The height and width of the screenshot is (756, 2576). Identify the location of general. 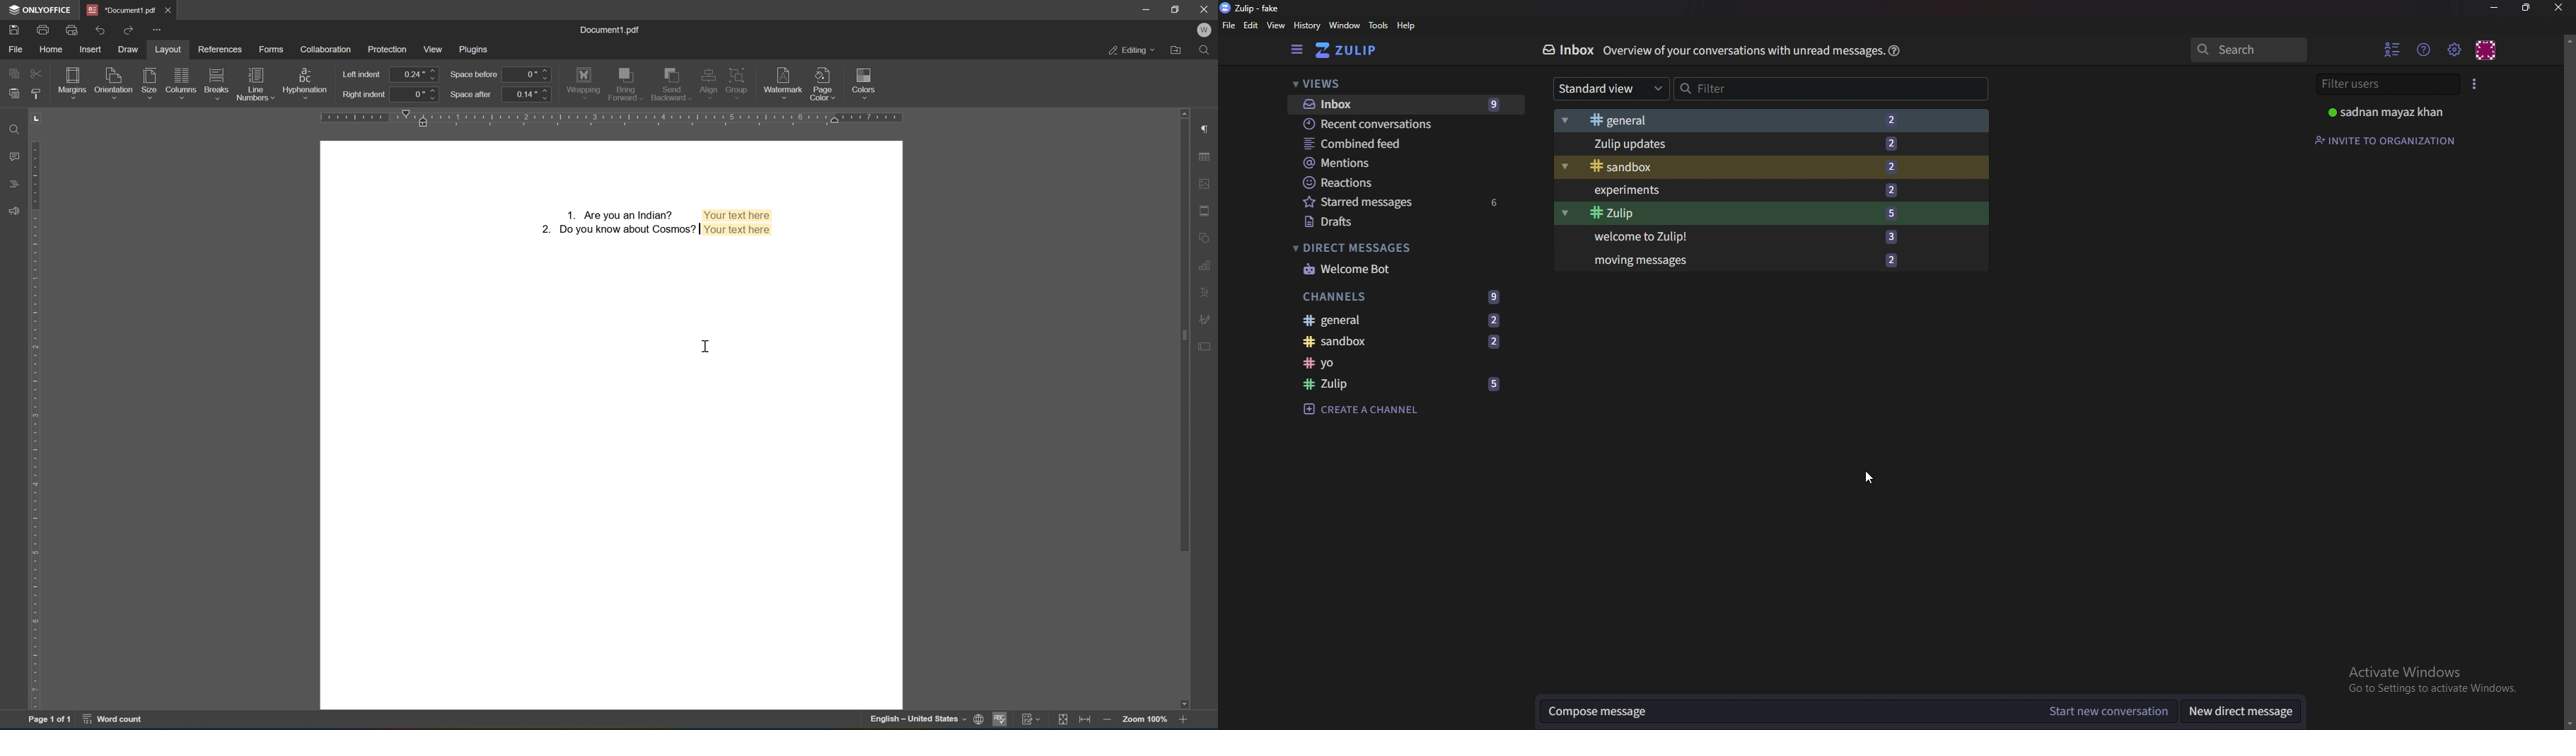
(1770, 118).